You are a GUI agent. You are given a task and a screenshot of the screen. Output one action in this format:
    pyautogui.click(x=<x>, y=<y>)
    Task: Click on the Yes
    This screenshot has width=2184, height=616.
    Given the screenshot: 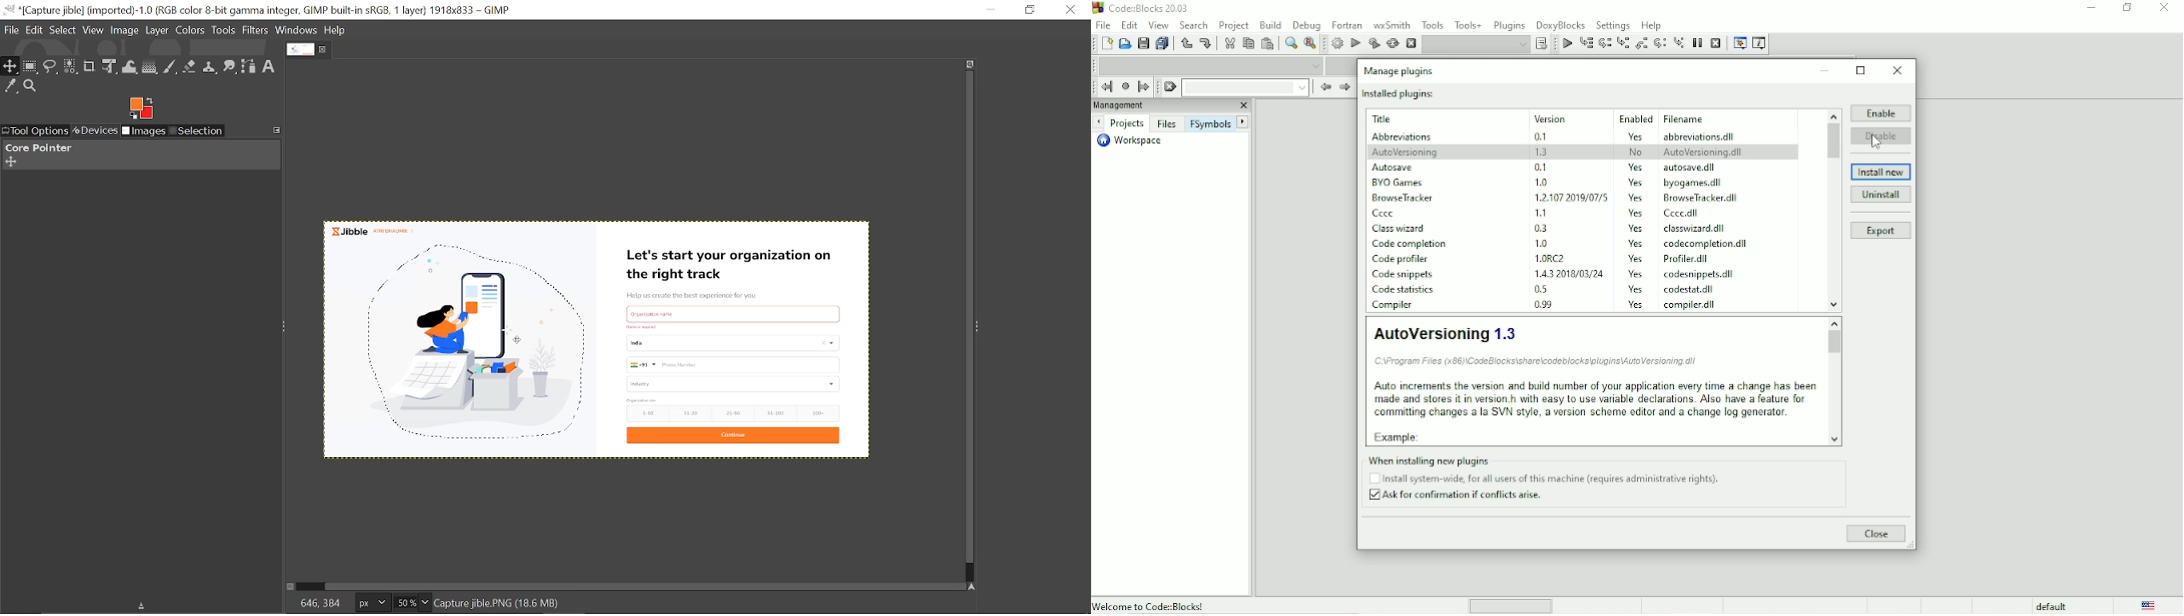 What is the action you would take?
    pyautogui.click(x=1638, y=214)
    